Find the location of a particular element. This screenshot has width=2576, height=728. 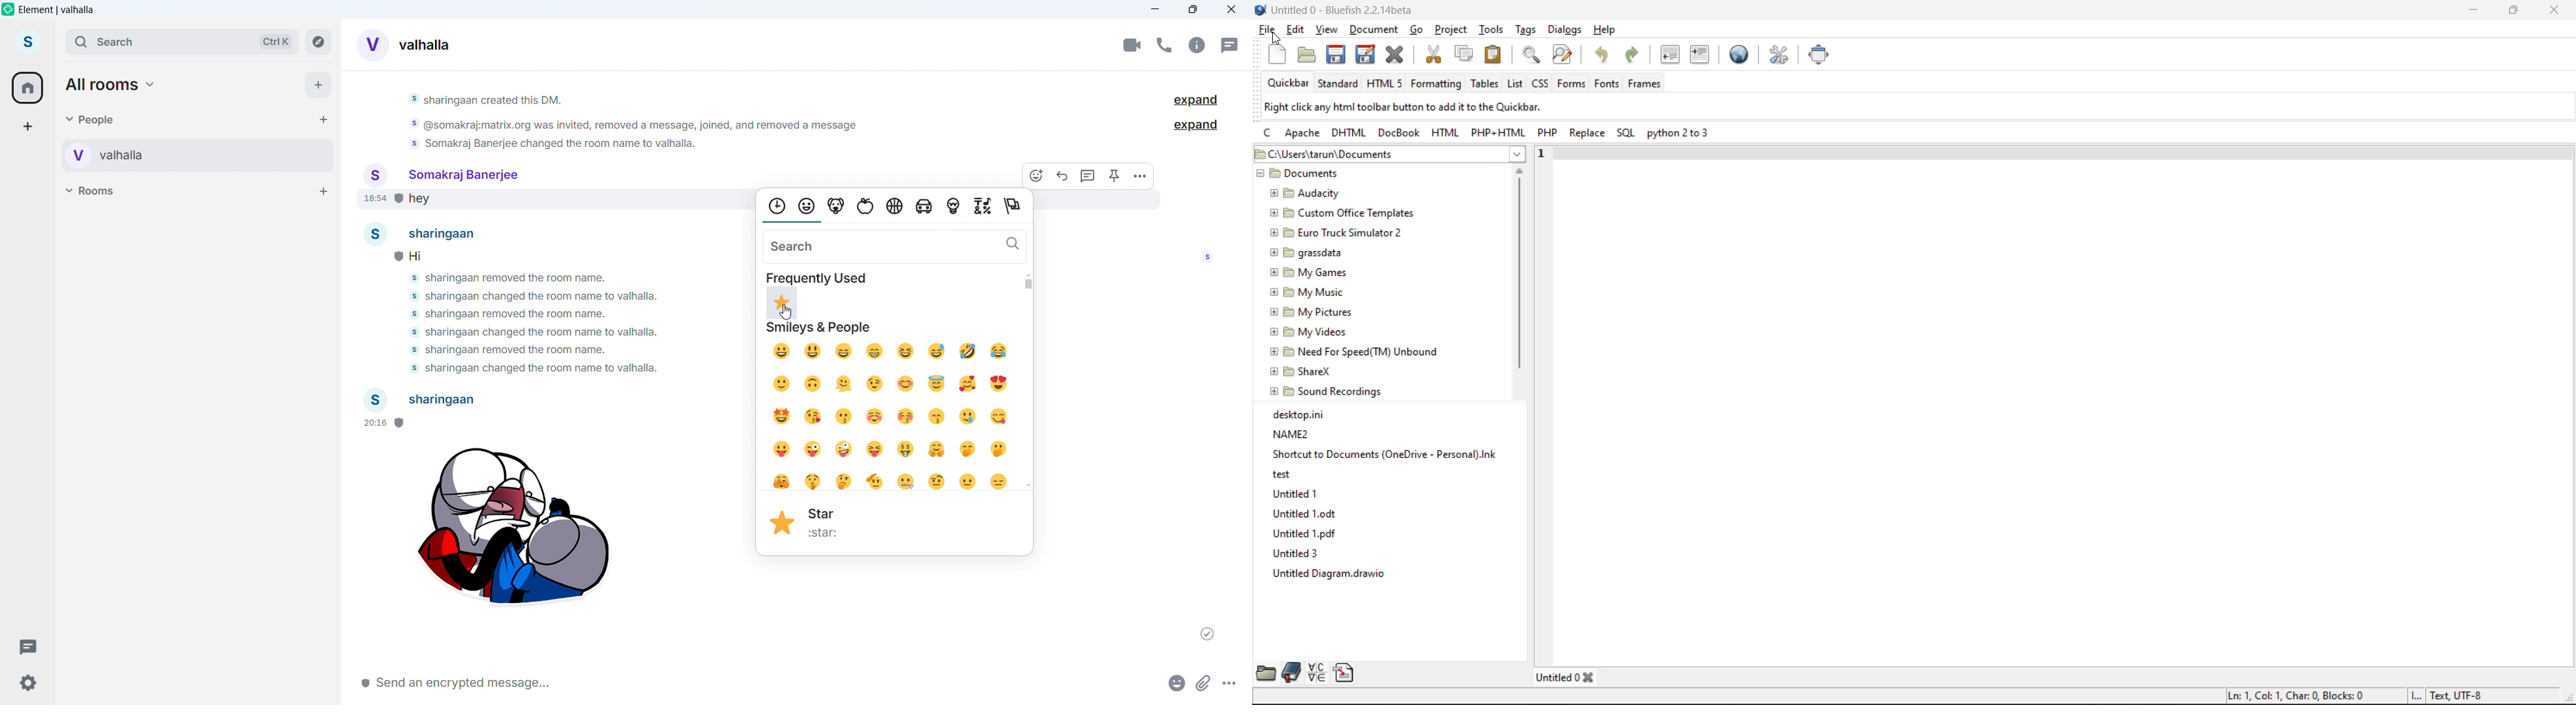

Write message is located at coordinates (547, 682).